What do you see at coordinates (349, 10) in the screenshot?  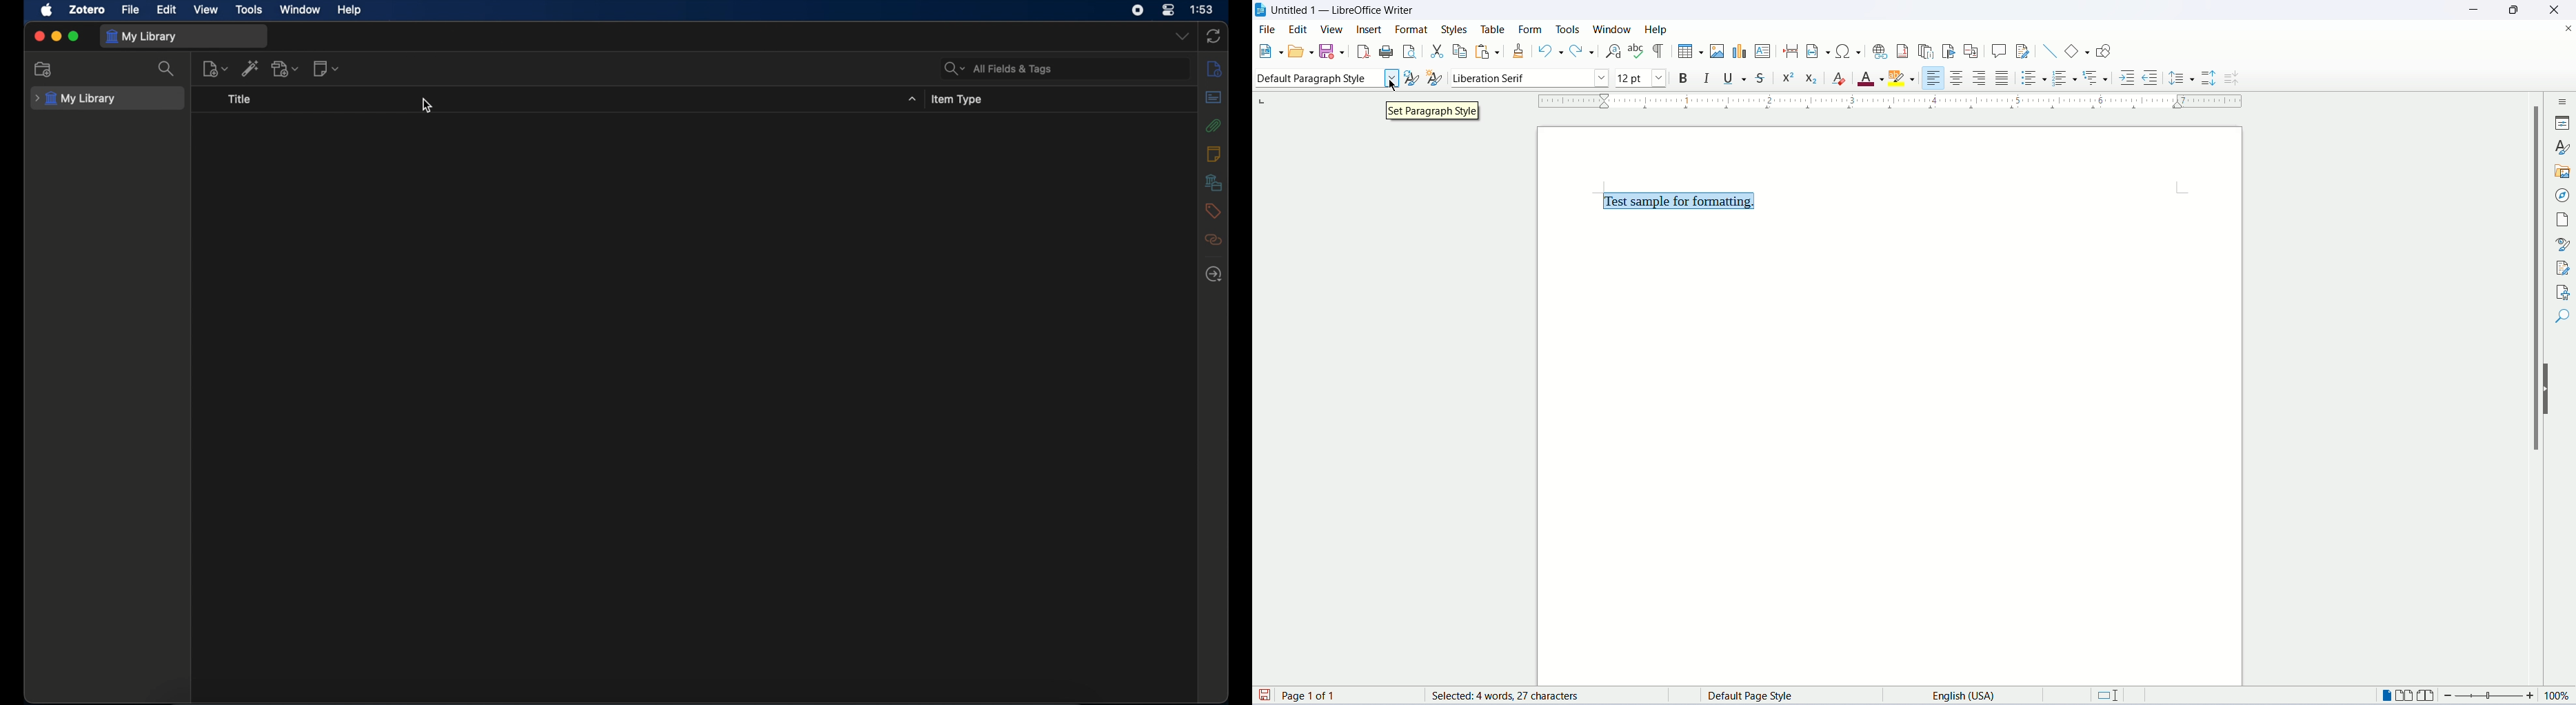 I see `help` at bounding box center [349, 10].